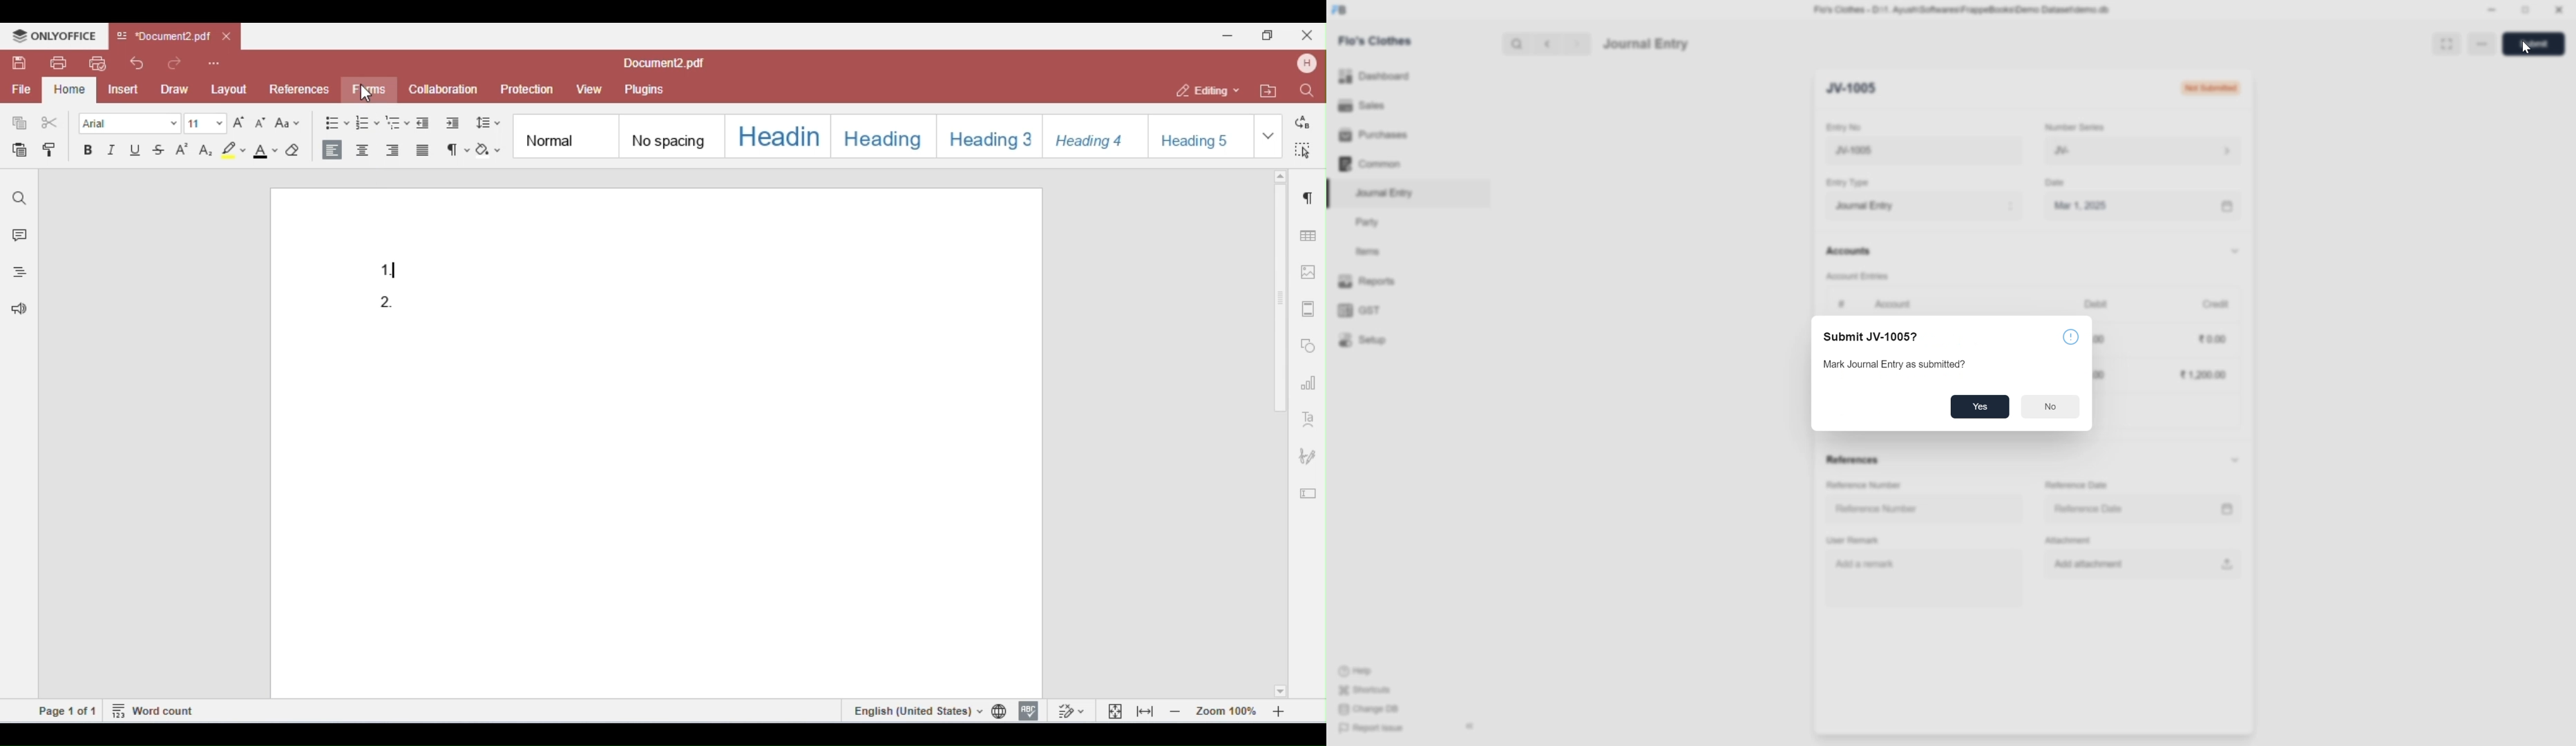 The image size is (2576, 756). I want to click on References, so click(1855, 461).